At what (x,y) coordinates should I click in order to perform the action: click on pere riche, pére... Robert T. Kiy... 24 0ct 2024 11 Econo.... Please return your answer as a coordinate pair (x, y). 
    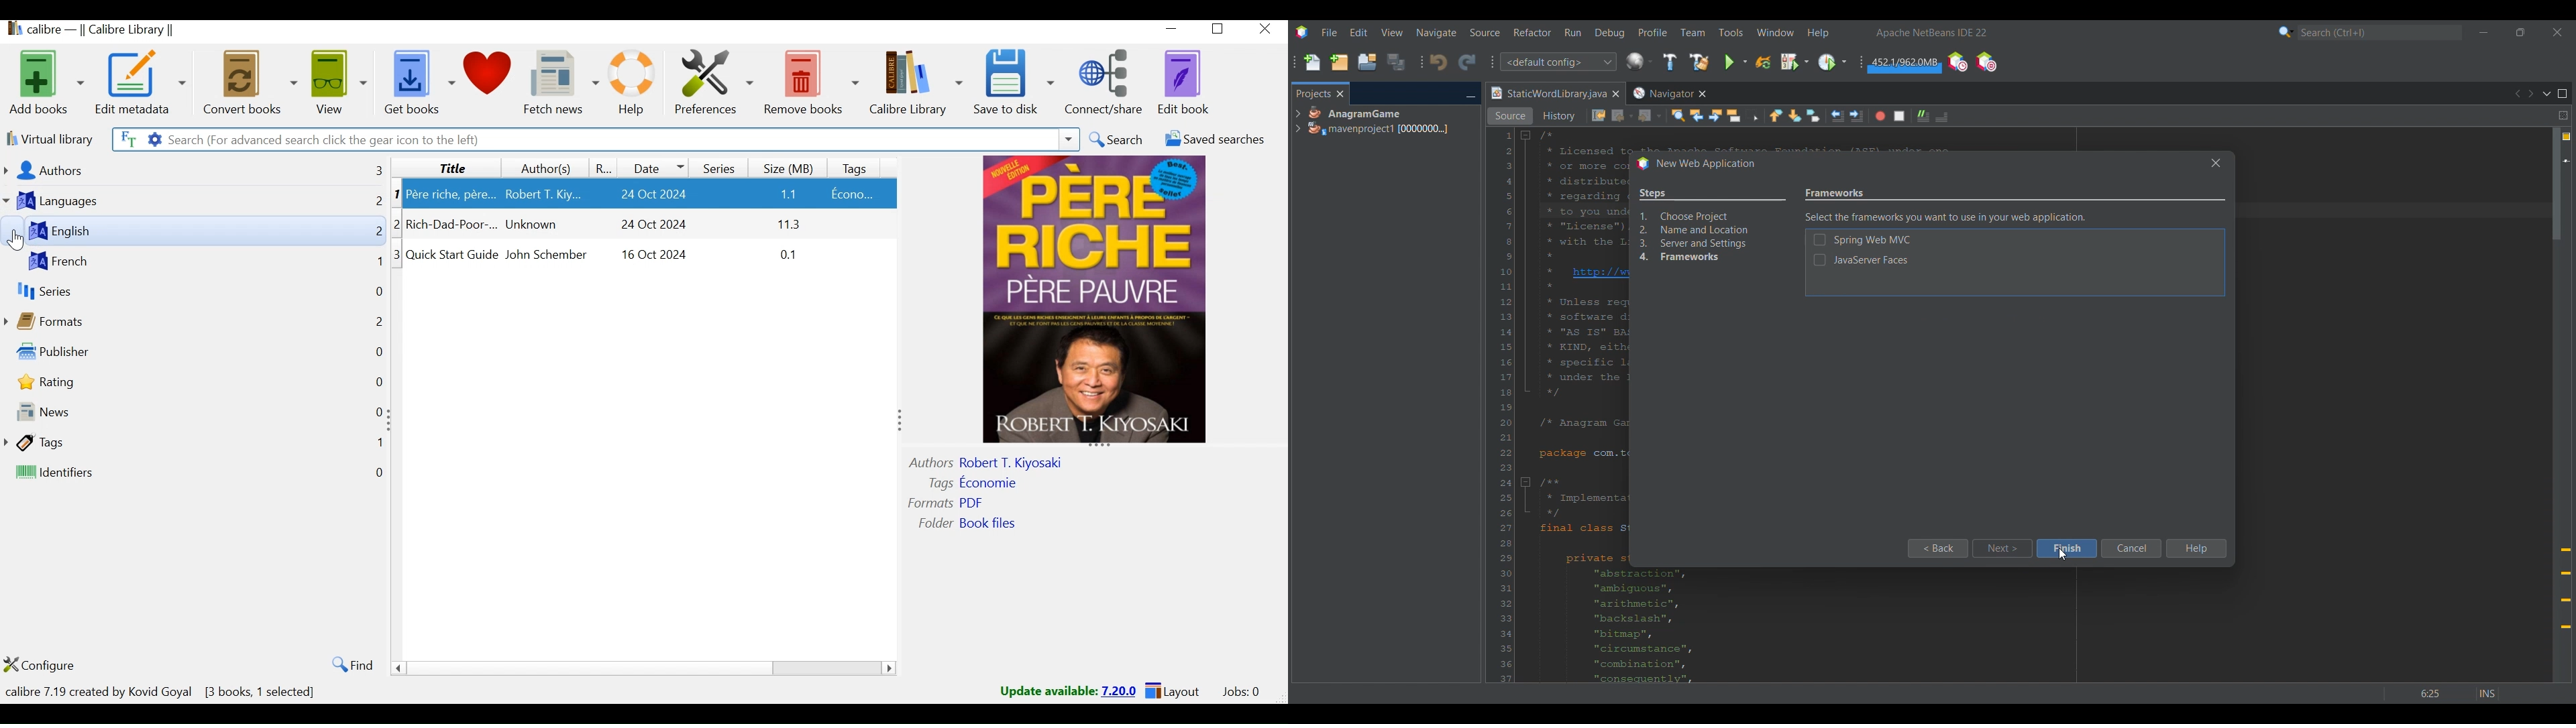
    Looking at the image, I should click on (650, 194).